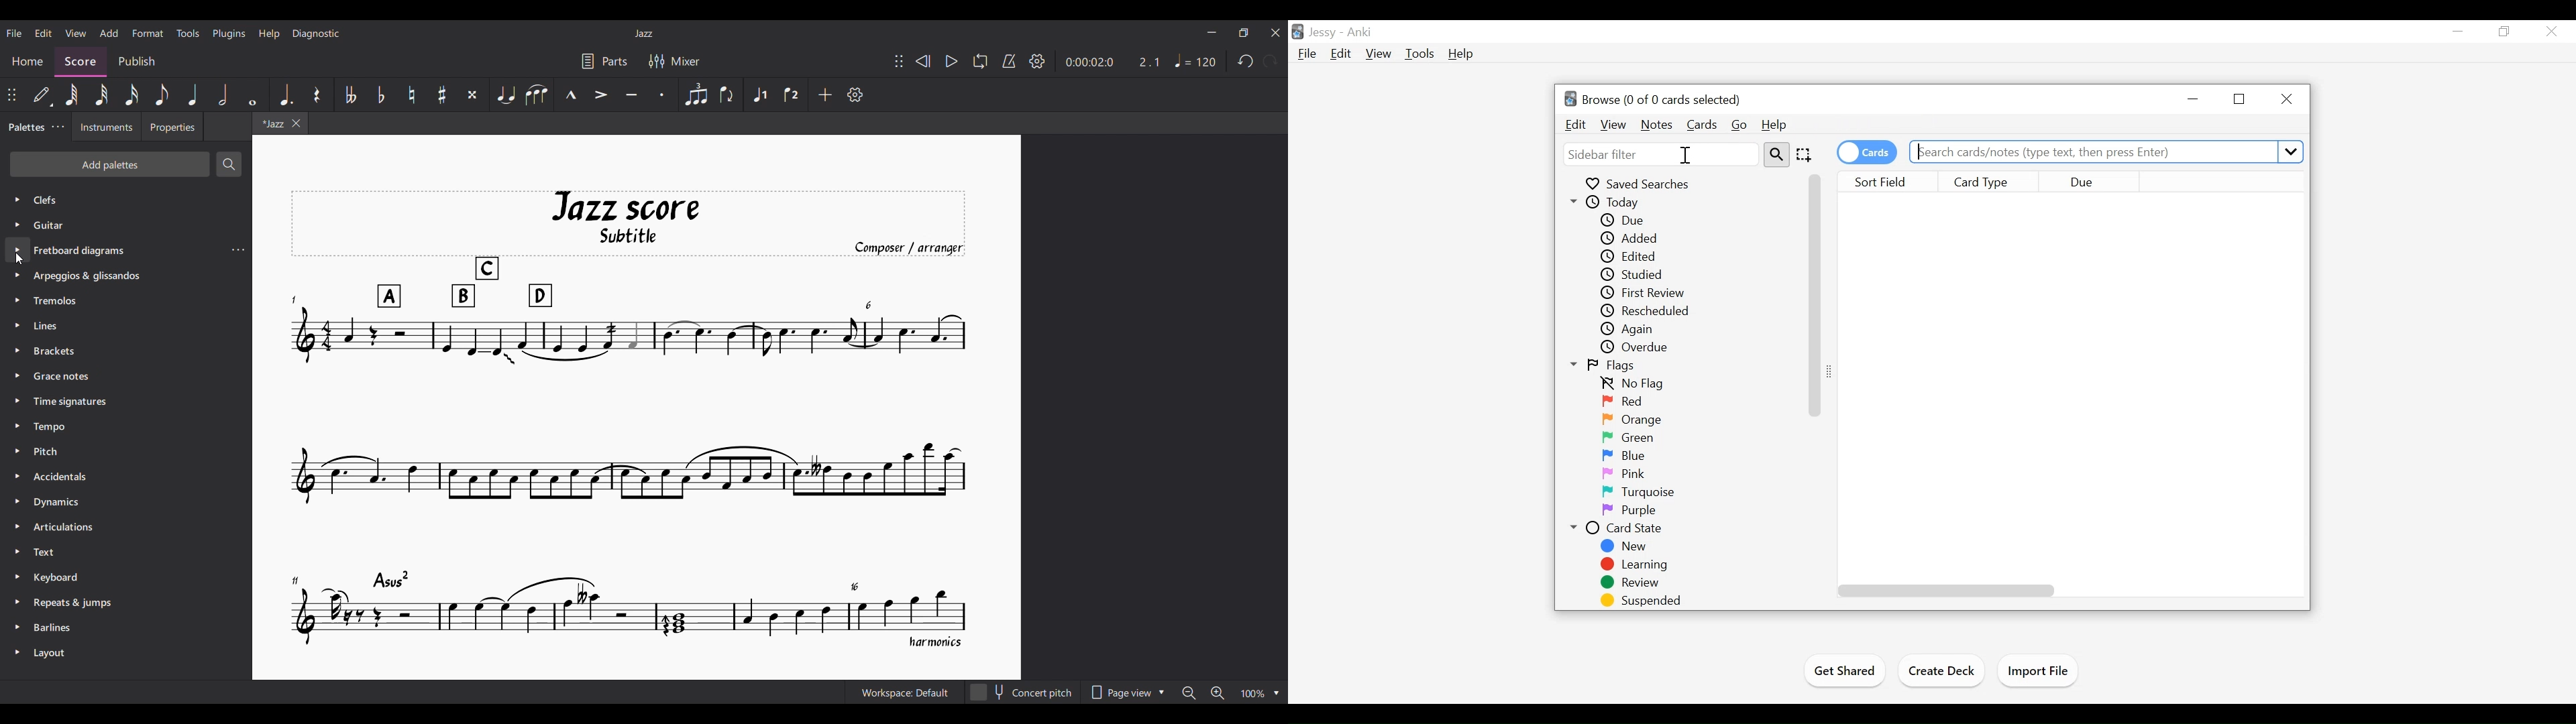 The image size is (2576, 728). What do you see at coordinates (2088, 182) in the screenshot?
I see `Due ` at bounding box center [2088, 182].